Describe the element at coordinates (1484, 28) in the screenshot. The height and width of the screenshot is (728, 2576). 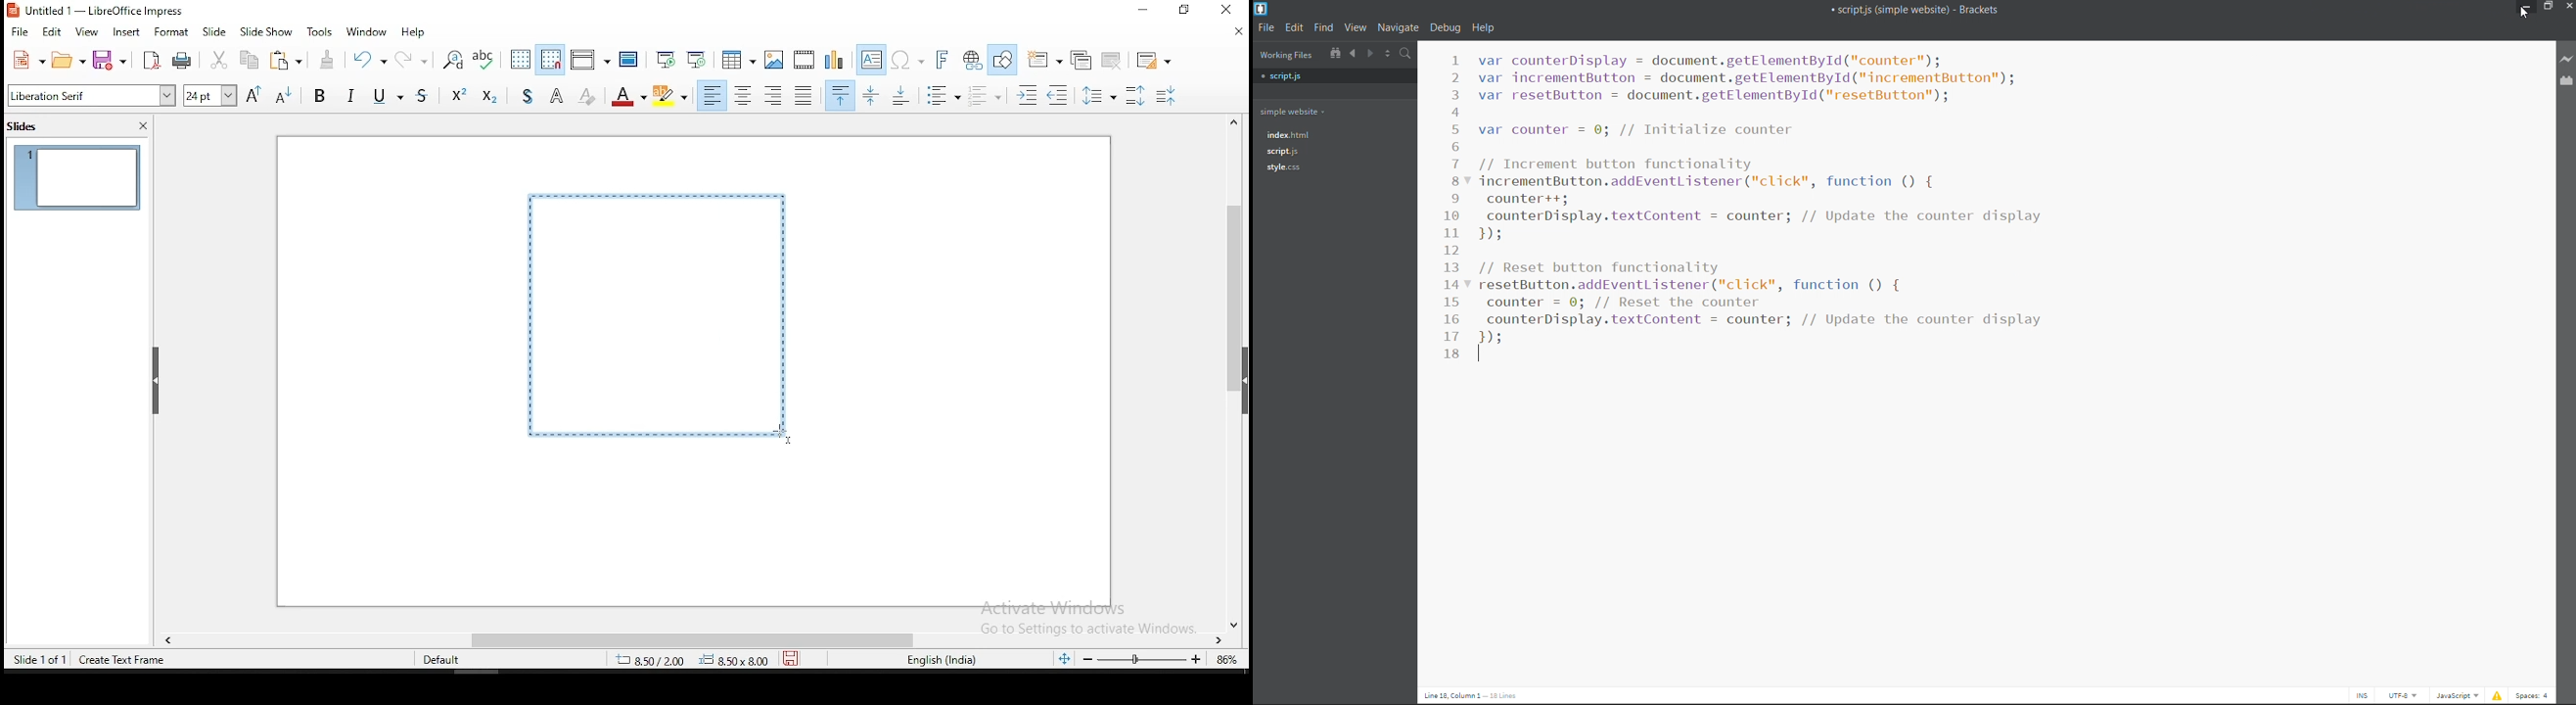
I see `help` at that location.